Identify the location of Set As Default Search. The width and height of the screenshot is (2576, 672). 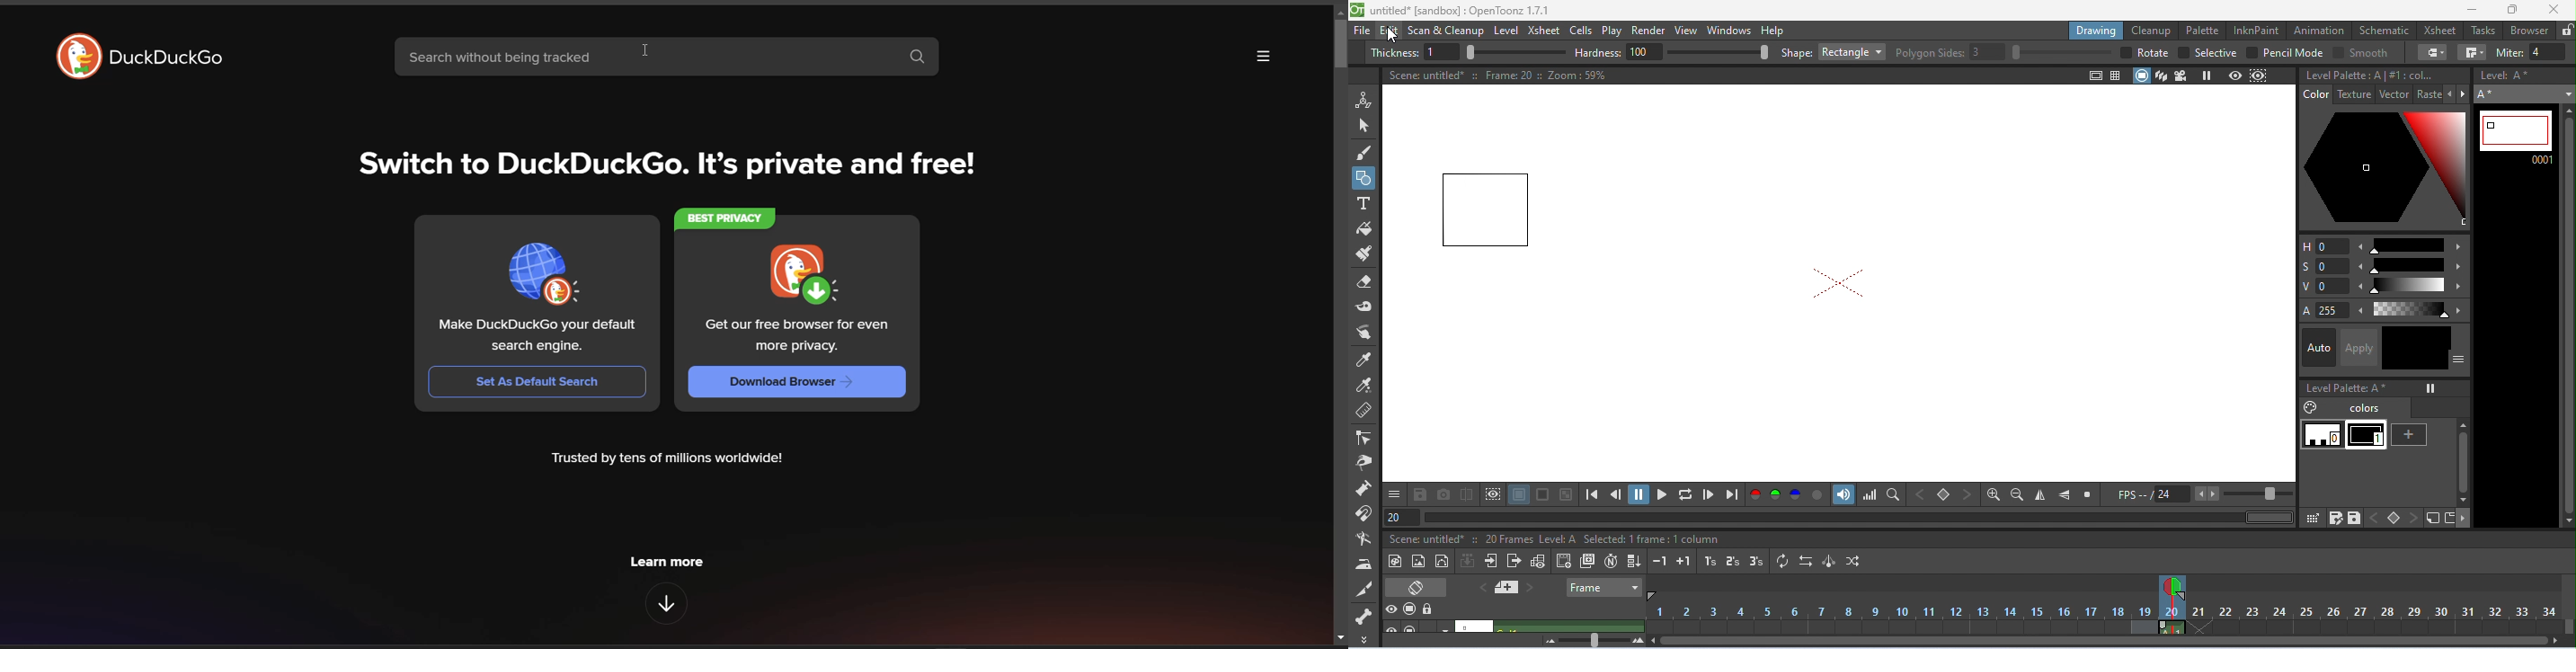
(533, 383).